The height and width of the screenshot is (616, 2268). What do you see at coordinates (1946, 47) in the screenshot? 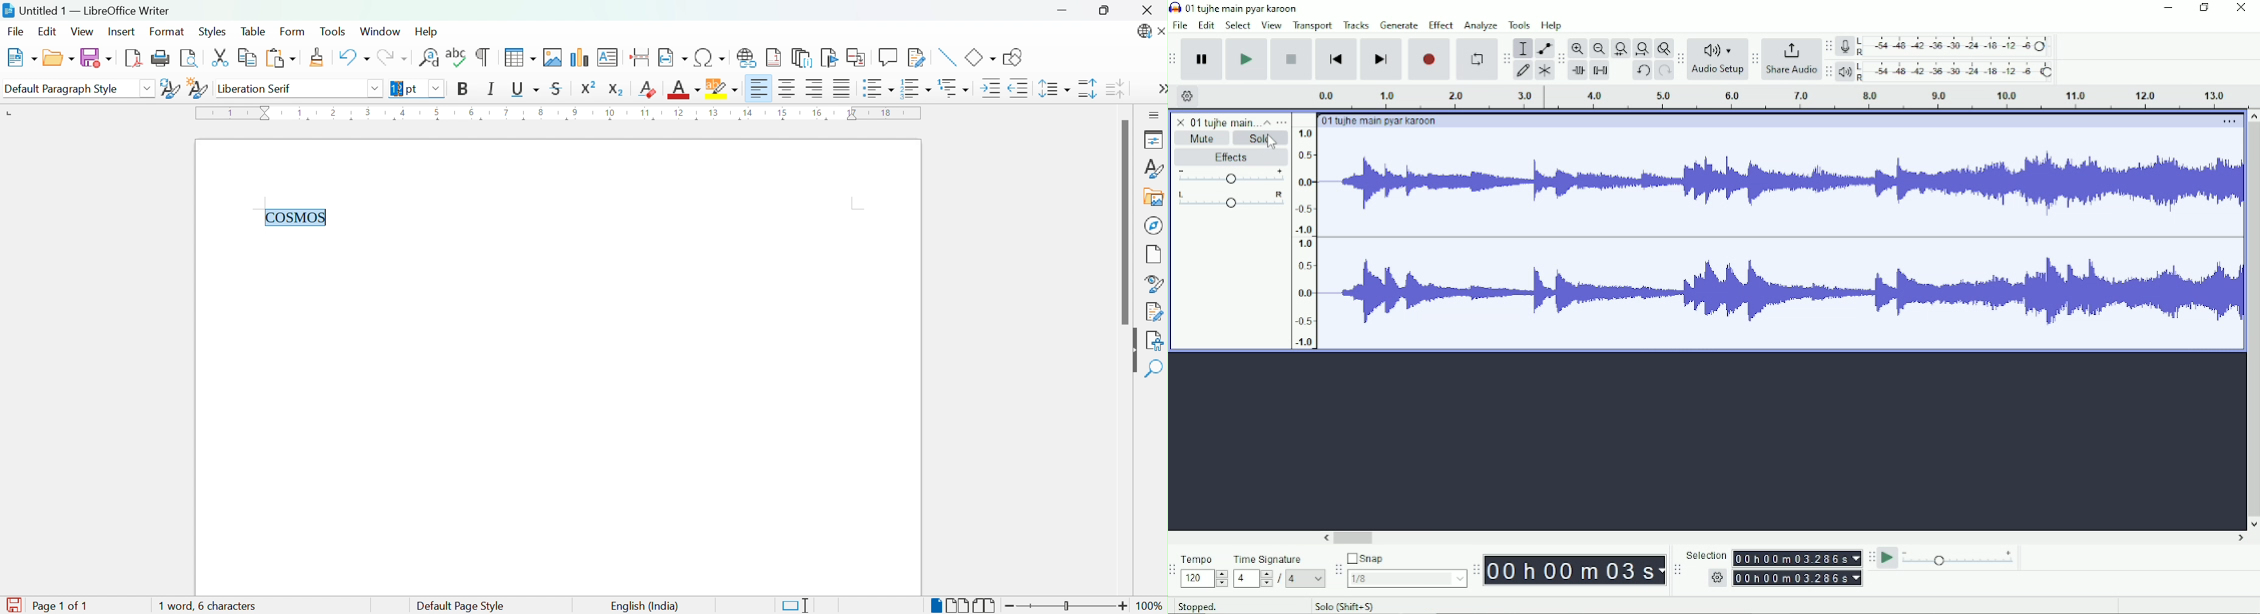
I see `Record meter` at bounding box center [1946, 47].